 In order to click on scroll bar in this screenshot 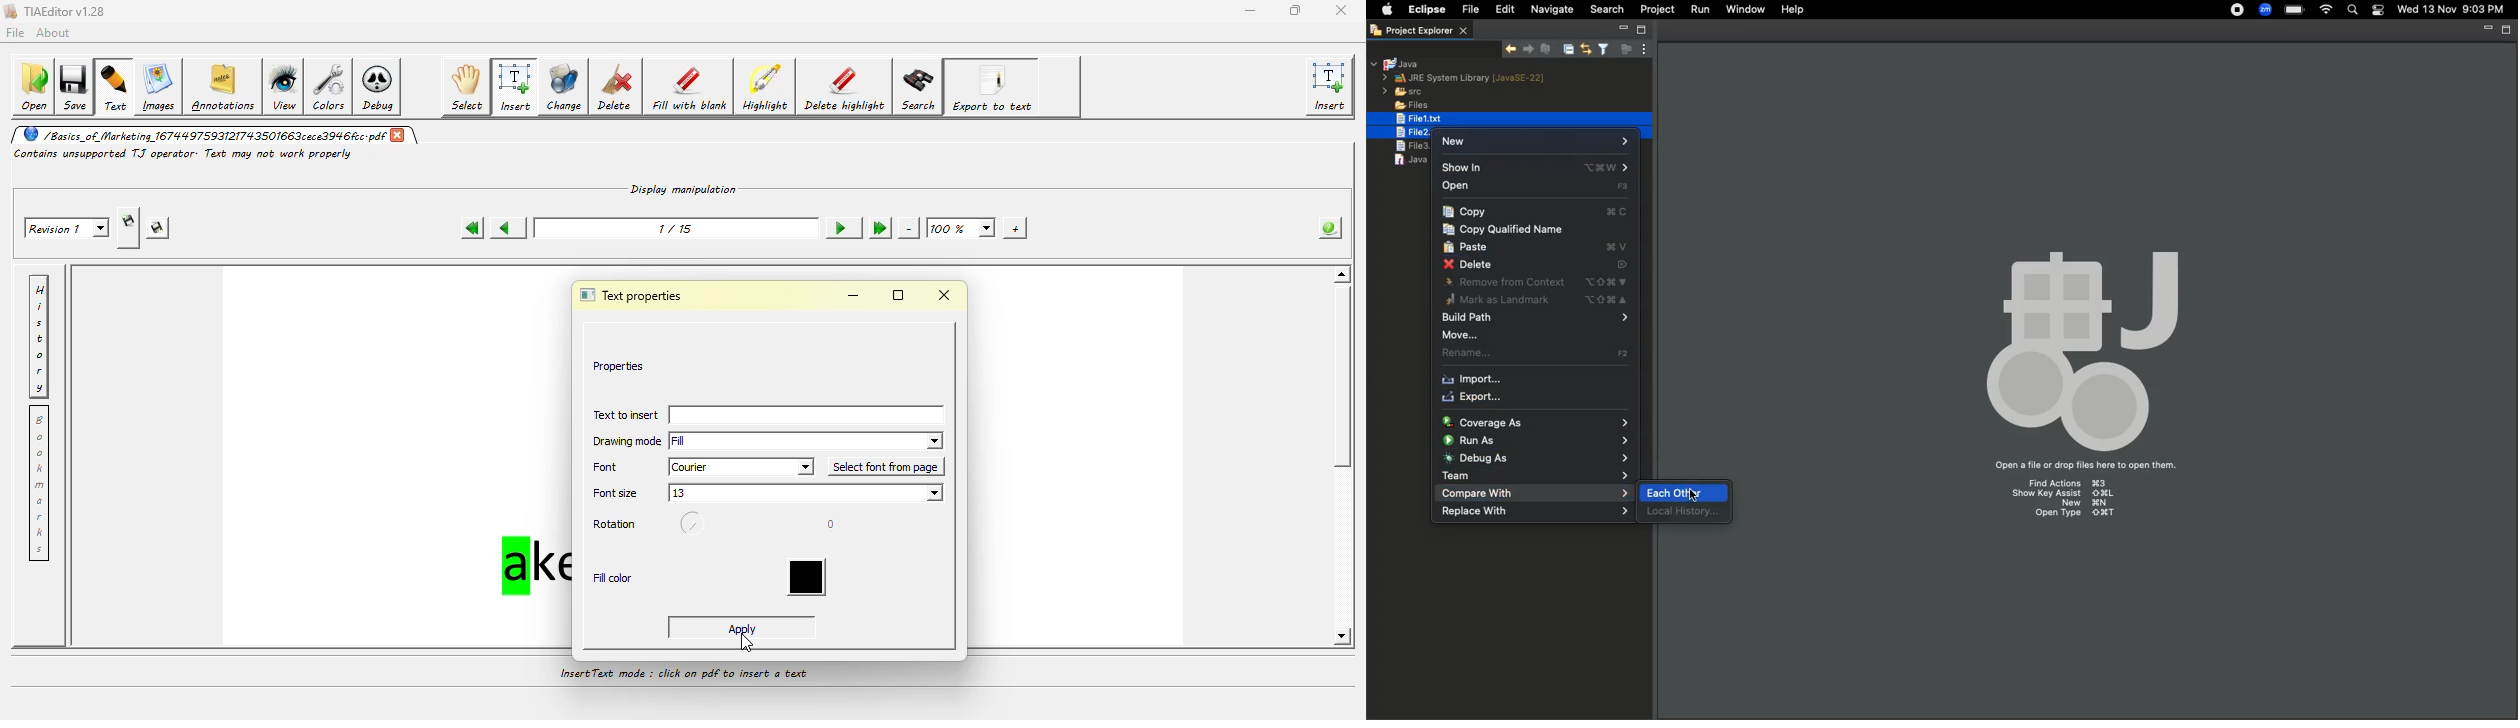, I will do `click(1346, 385)`.